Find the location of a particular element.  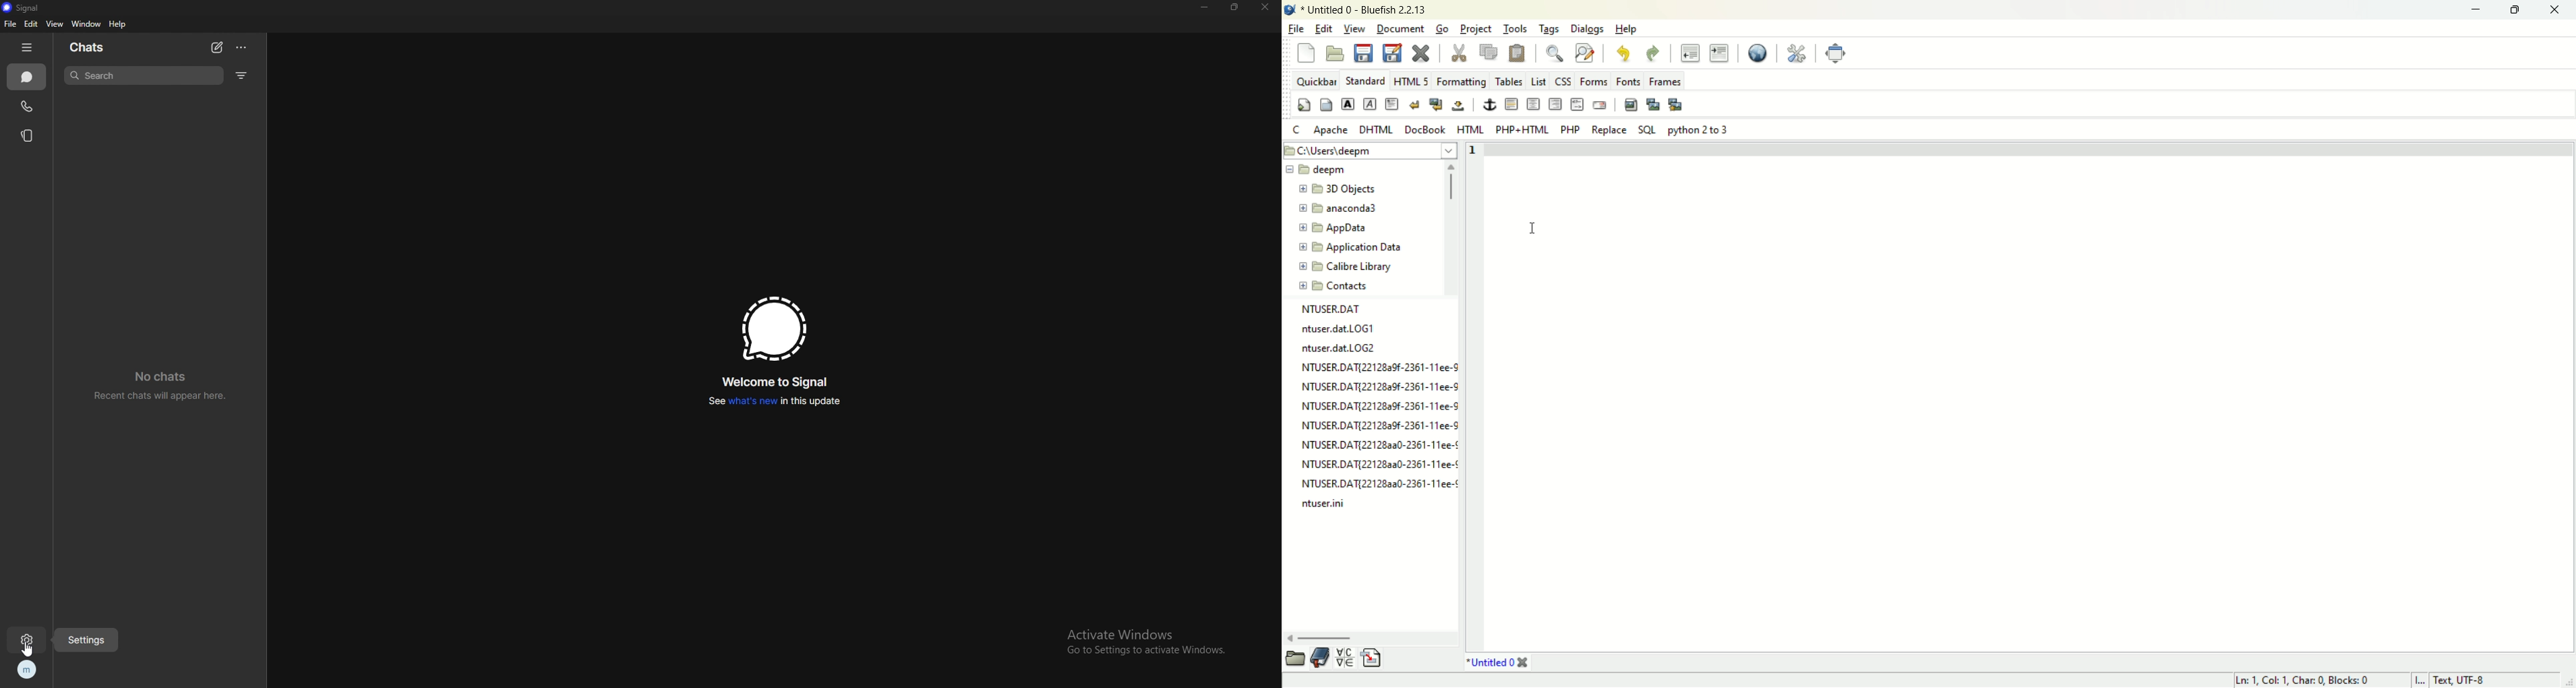

NTUSER.DAT is located at coordinates (1330, 313).